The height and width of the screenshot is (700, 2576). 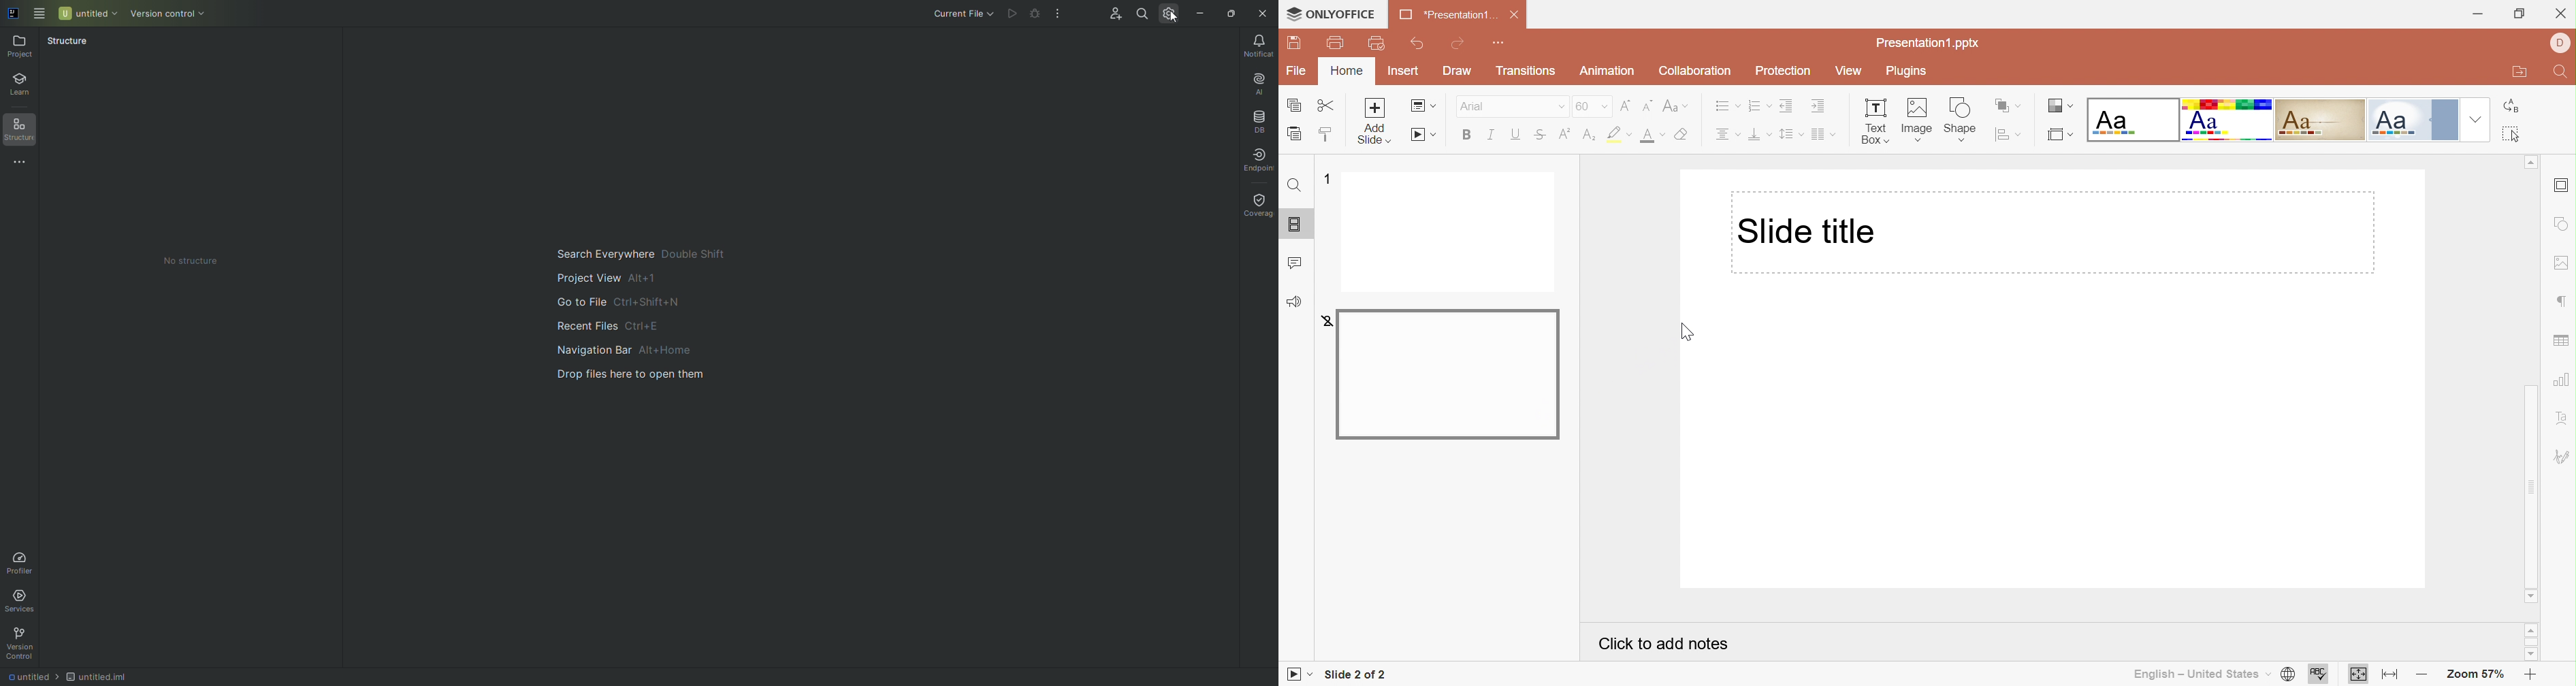 What do you see at coordinates (1358, 674) in the screenshot?
I see `Slide 2 of 2` at bounding box center [1358, 674].